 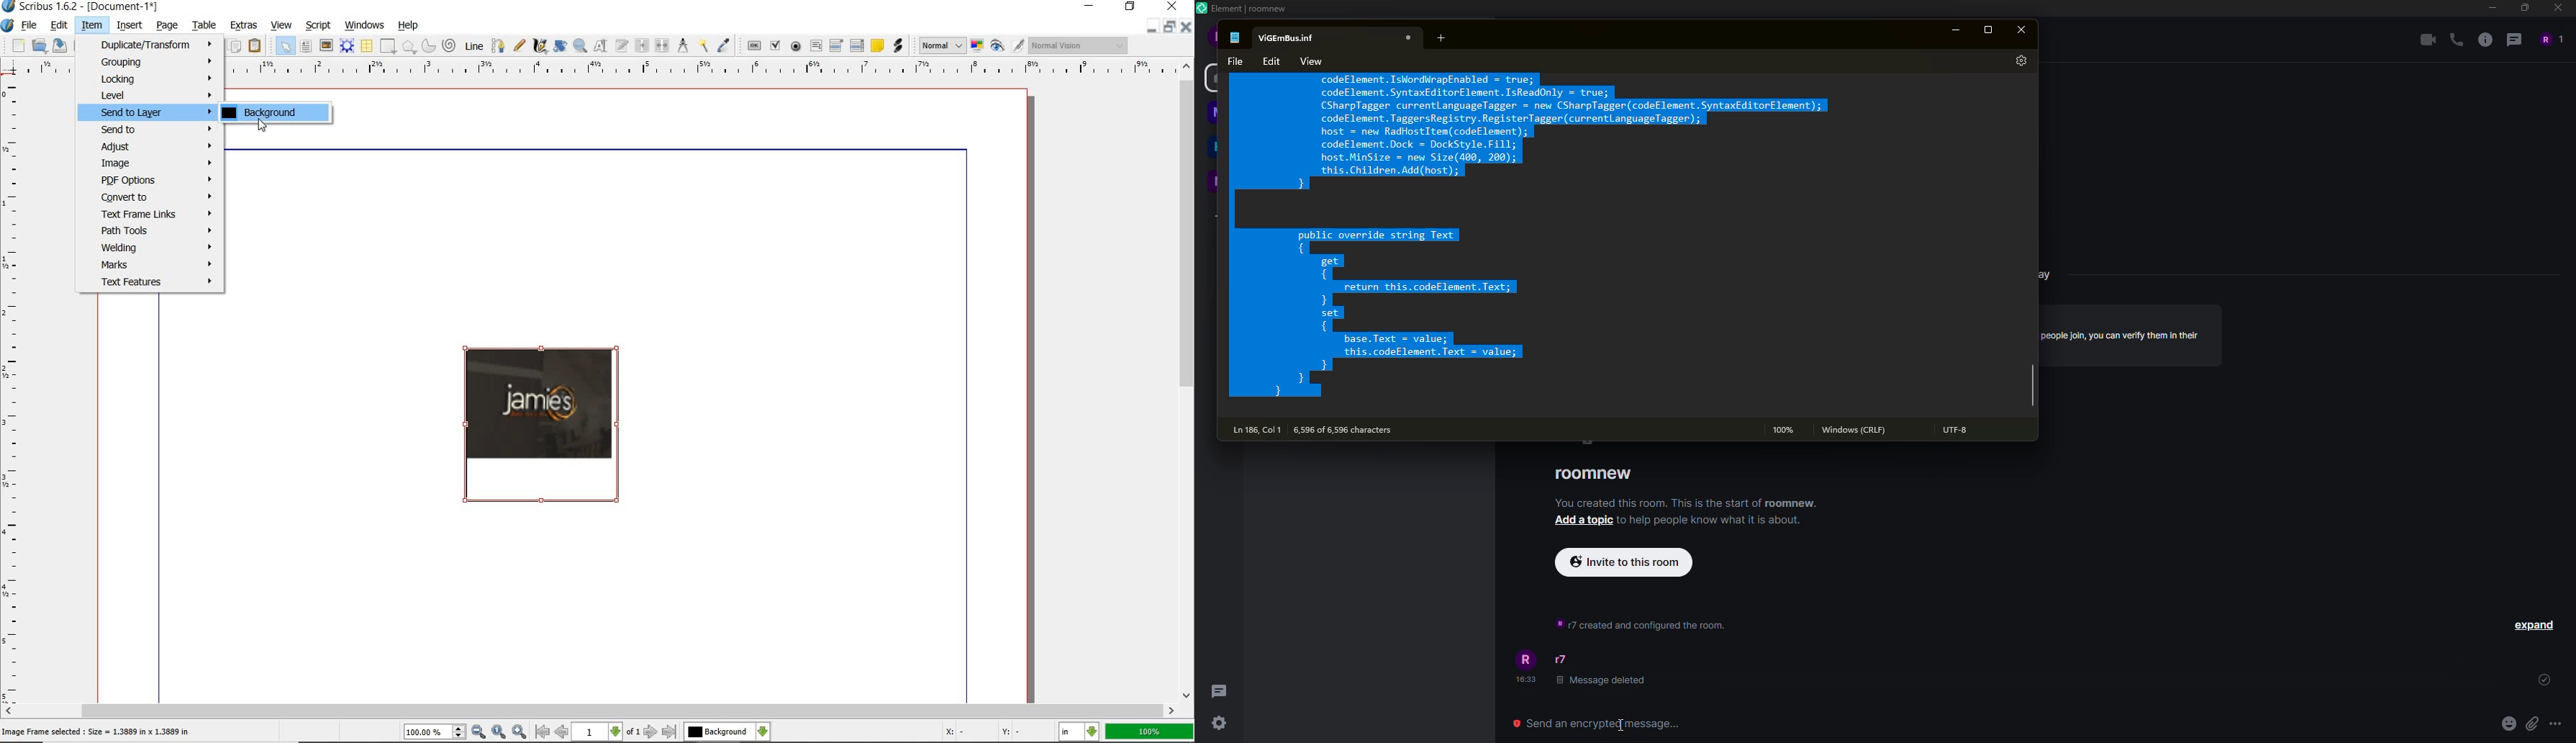 What do you see at coordinates (1079, 730) in the screenshot?
I see `select the current unit: in` at bounding box center [1079, 730].